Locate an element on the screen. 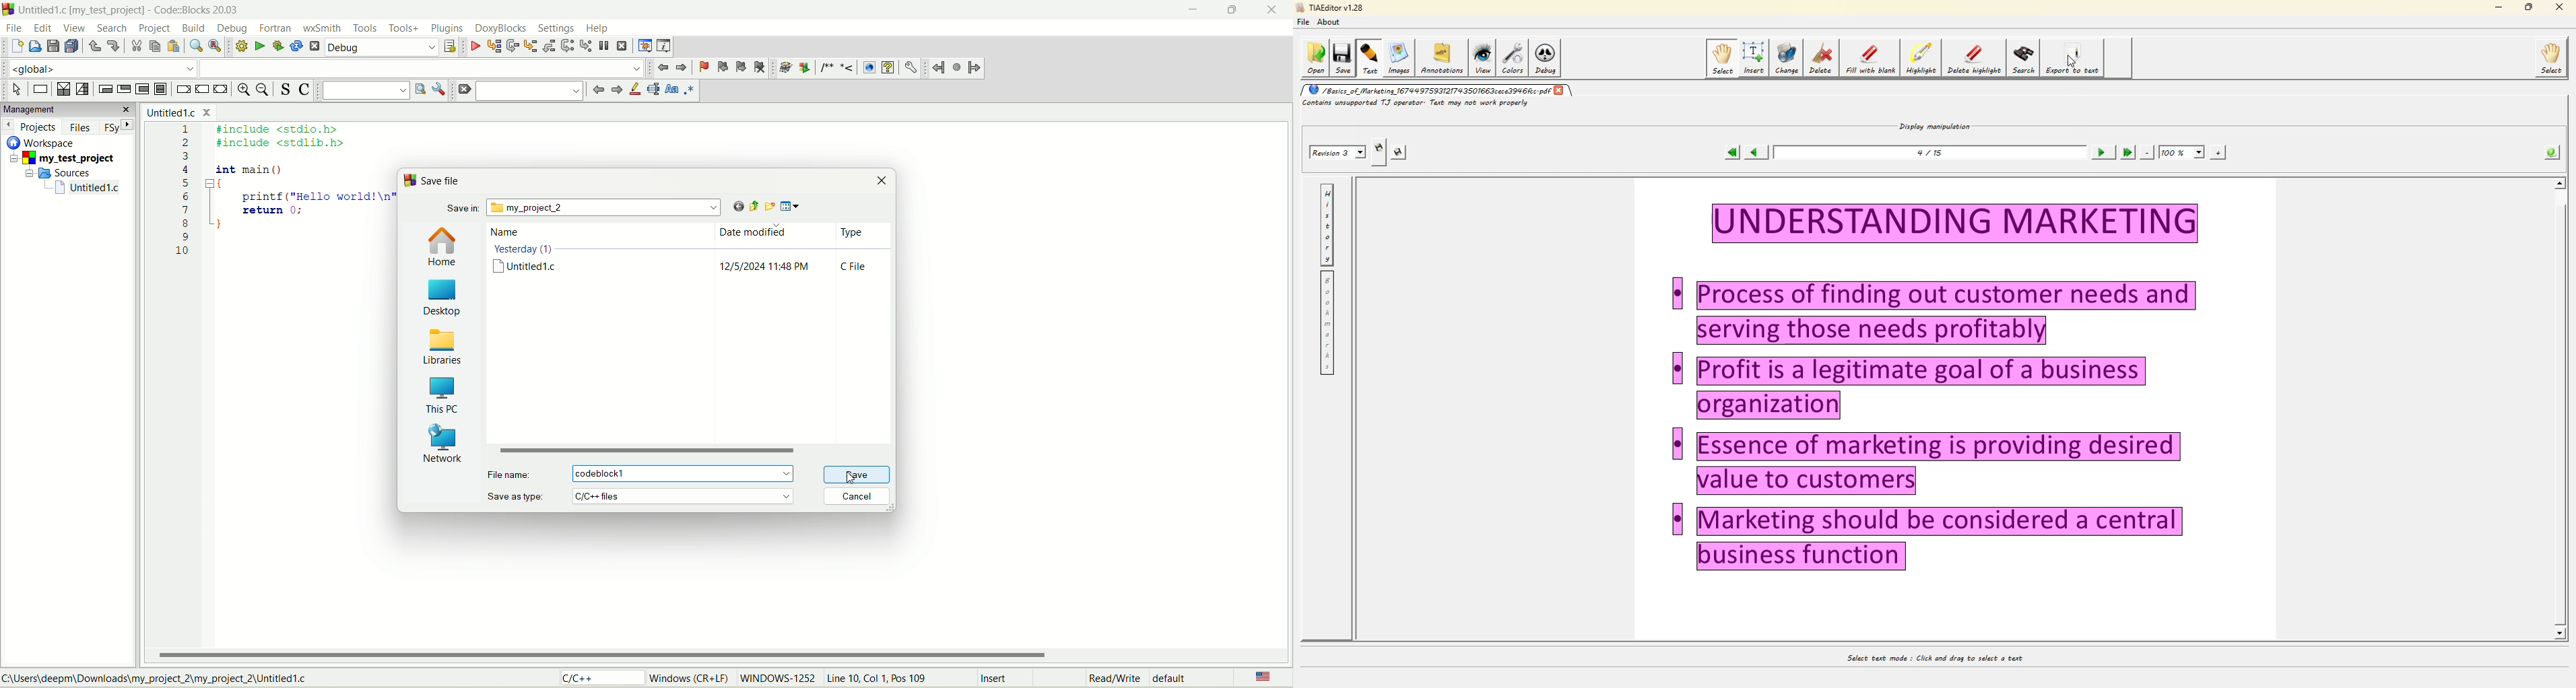  default is located at coordinates (1174, 677).